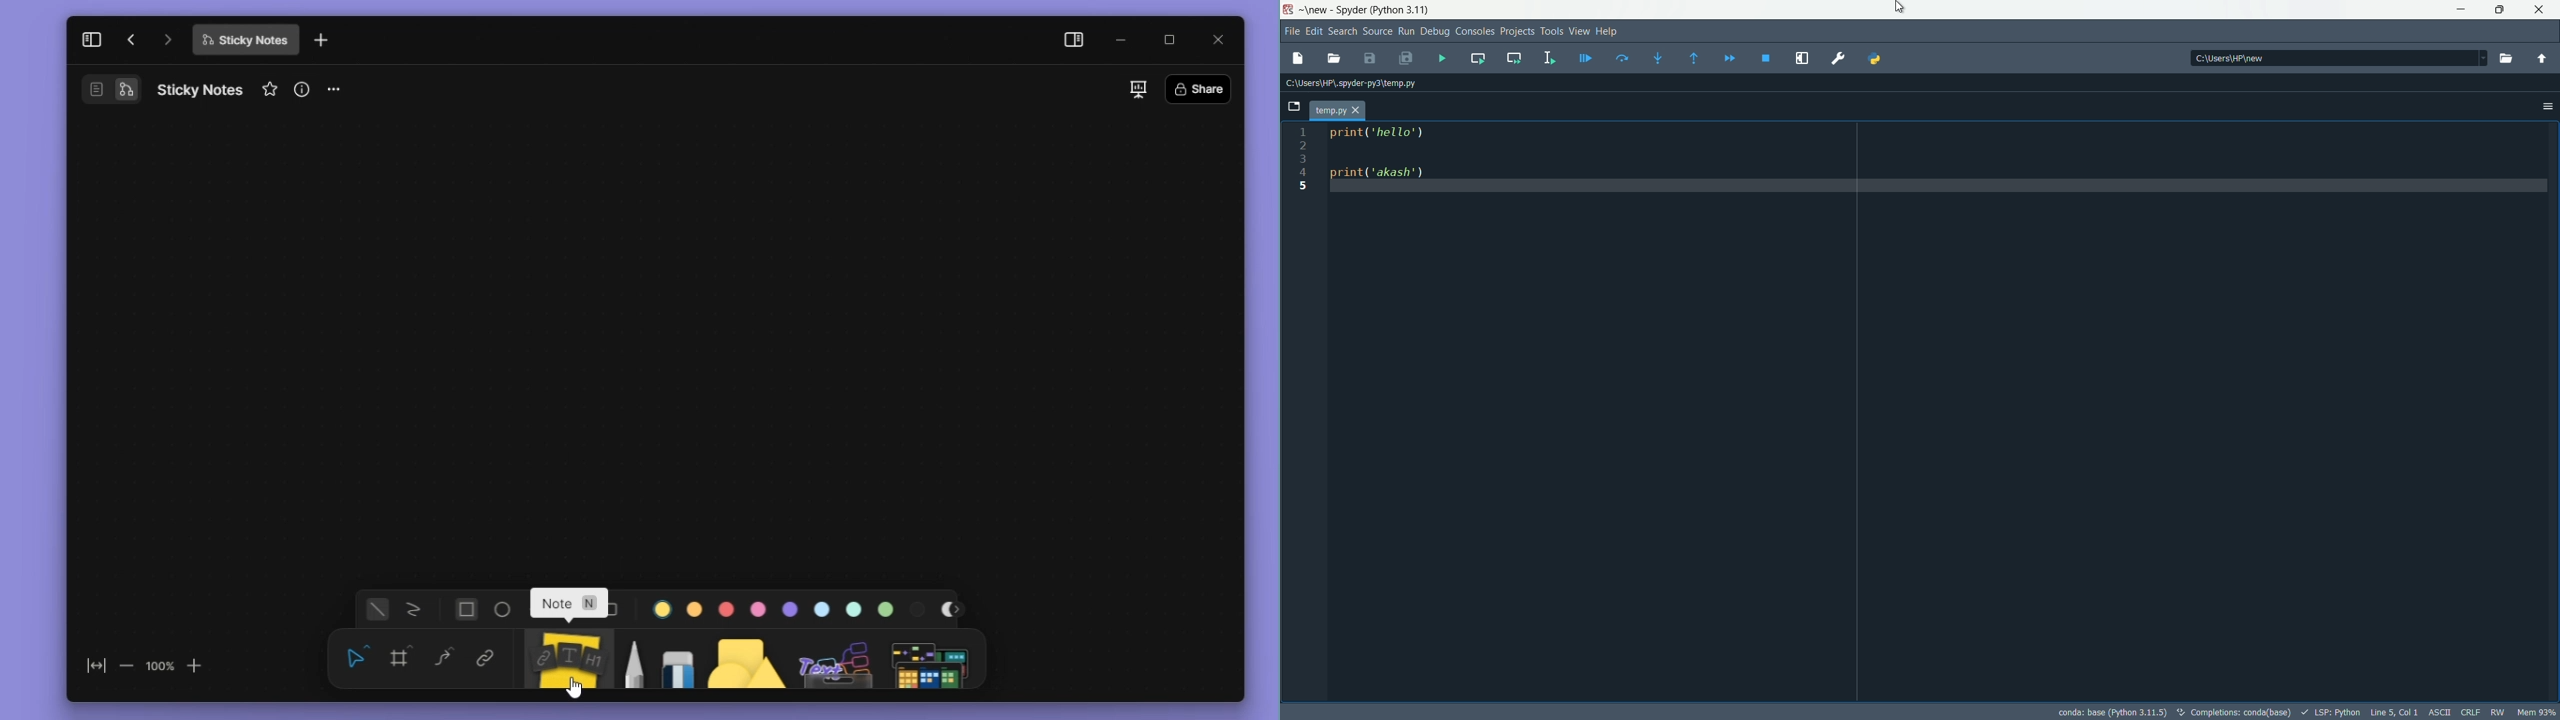  I want to click on stop debugging, so click(1767, 58).